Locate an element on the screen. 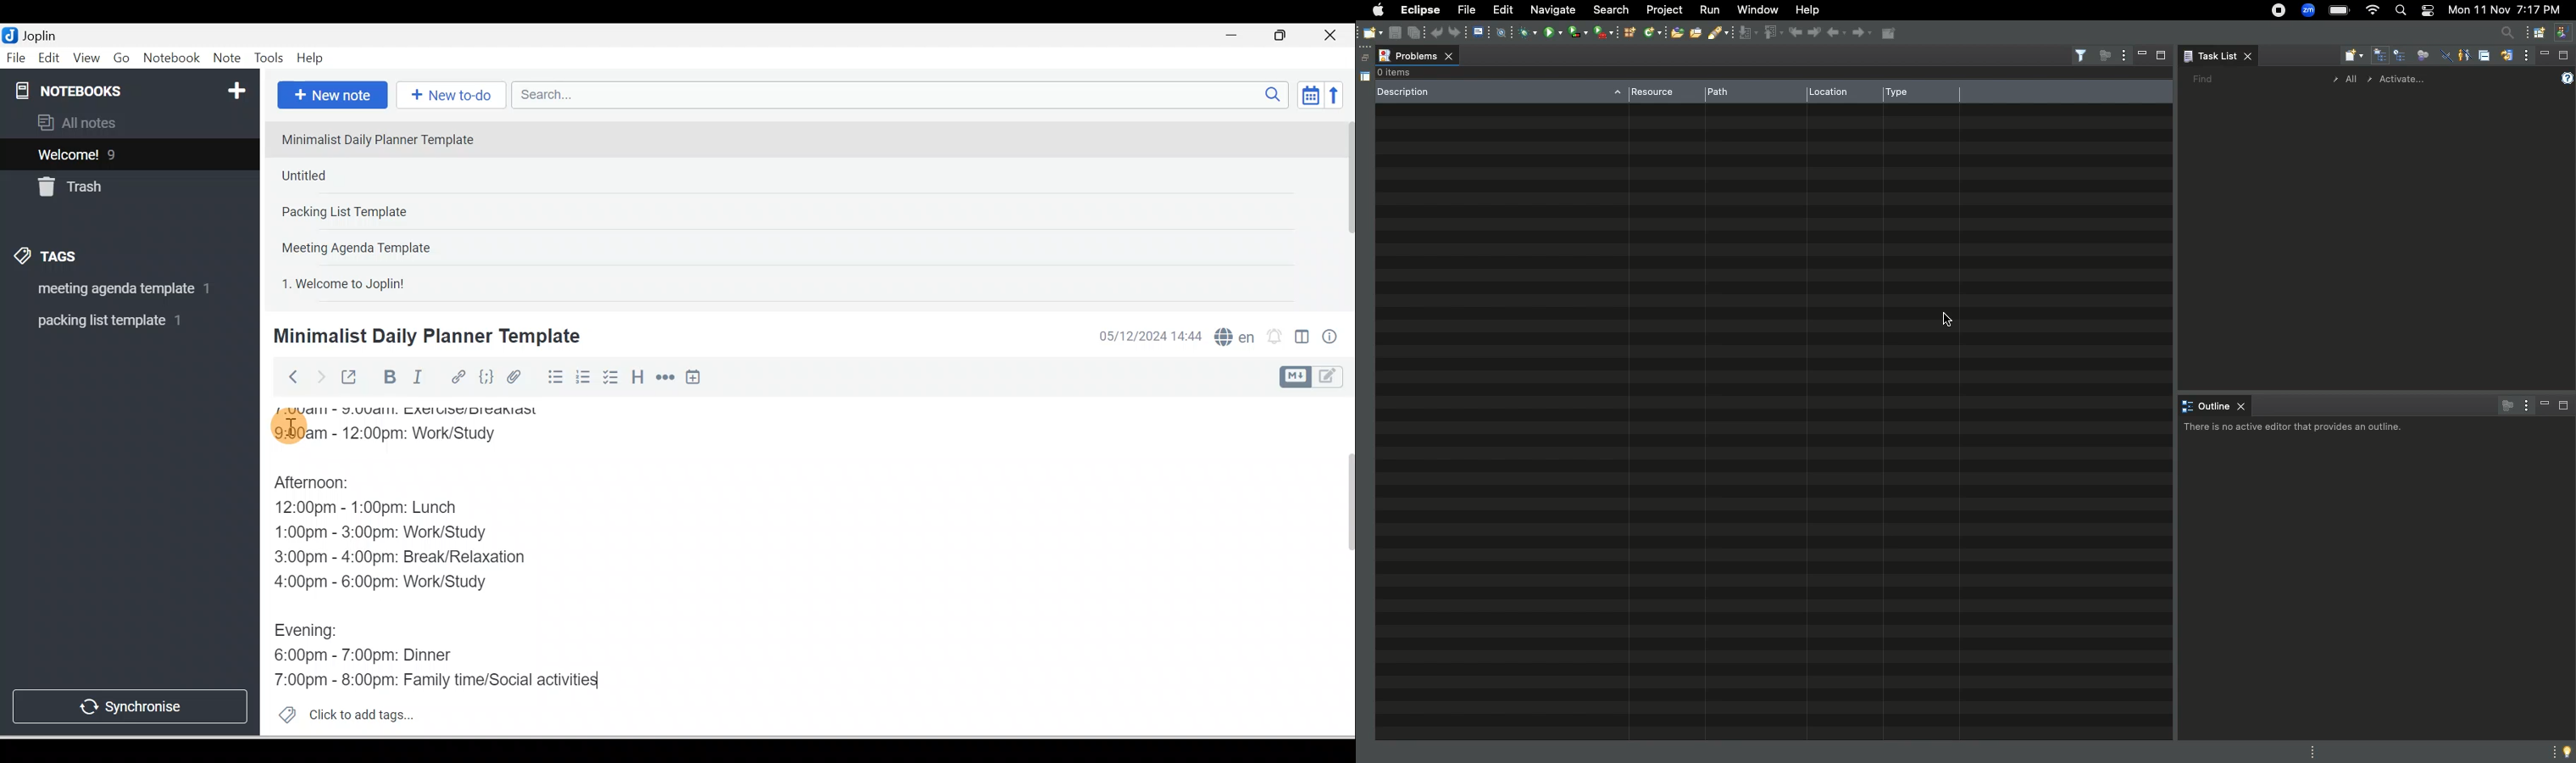  Scroll bar is located at coordinates (1344, 209).